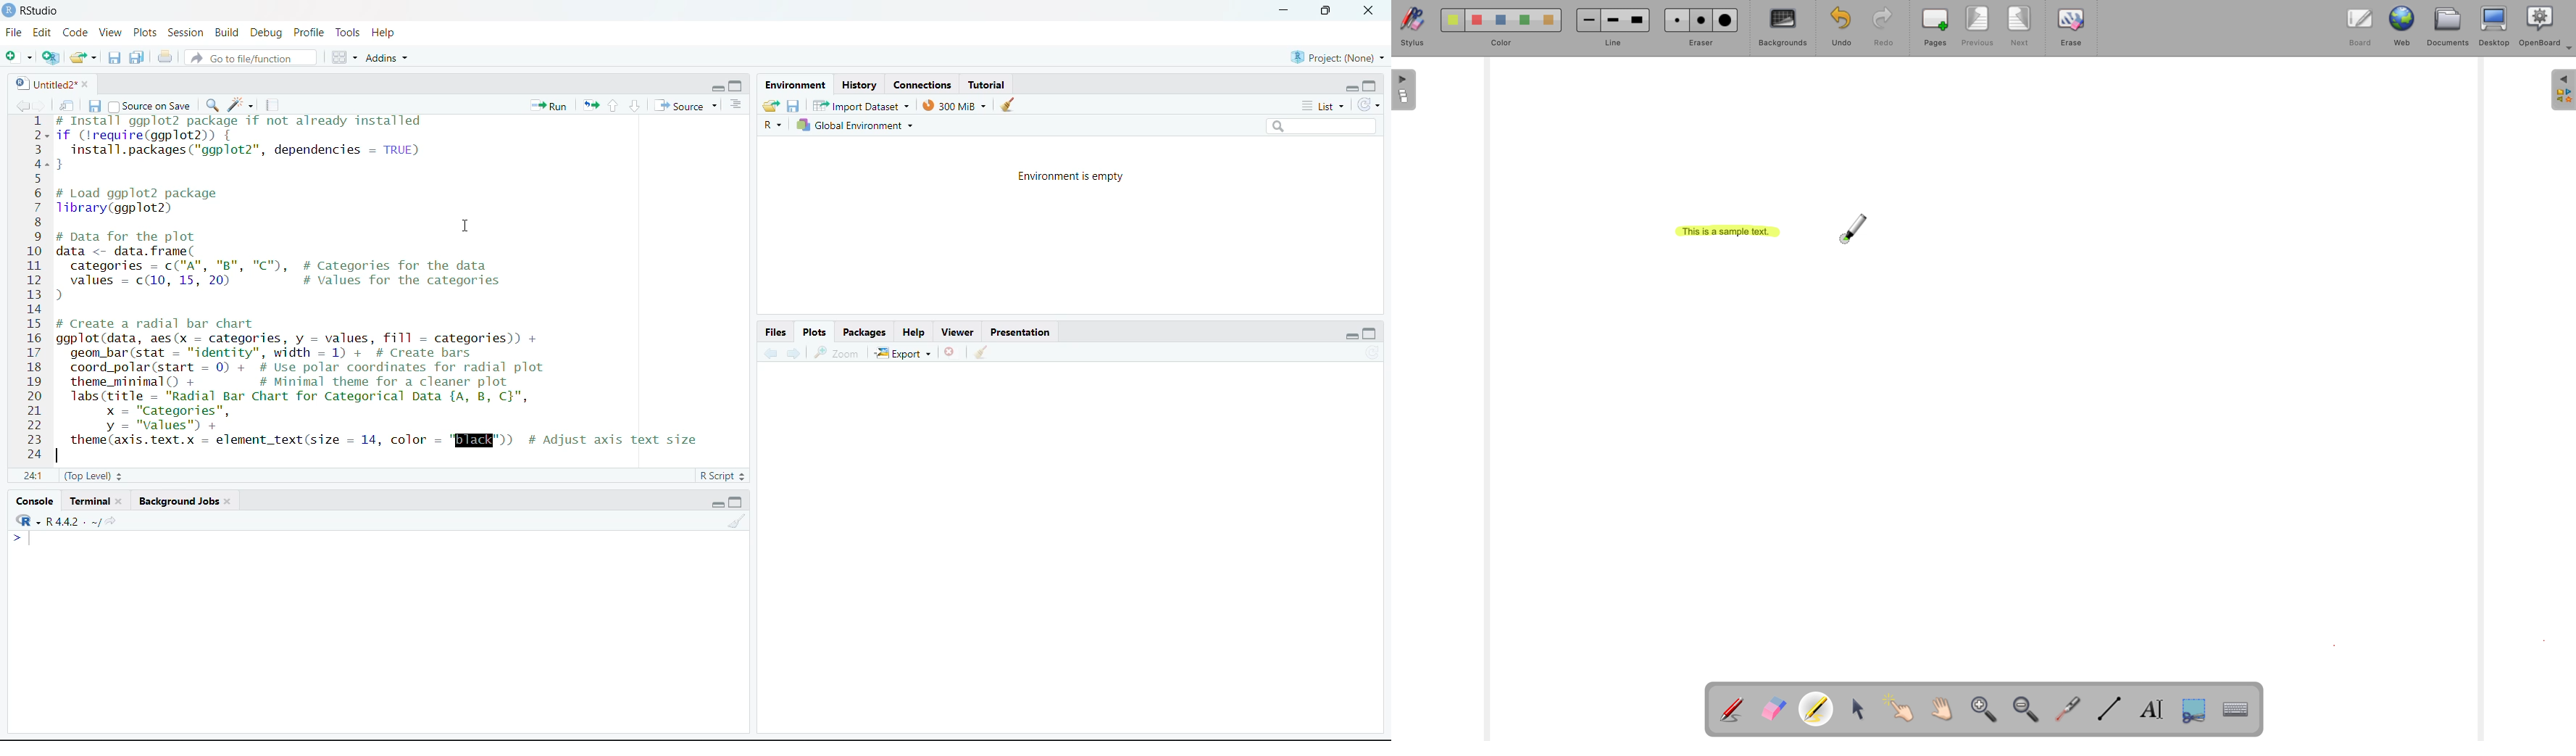 This screenshot has height=756, width=2576. I want to click on zoom, so click(840, 352).